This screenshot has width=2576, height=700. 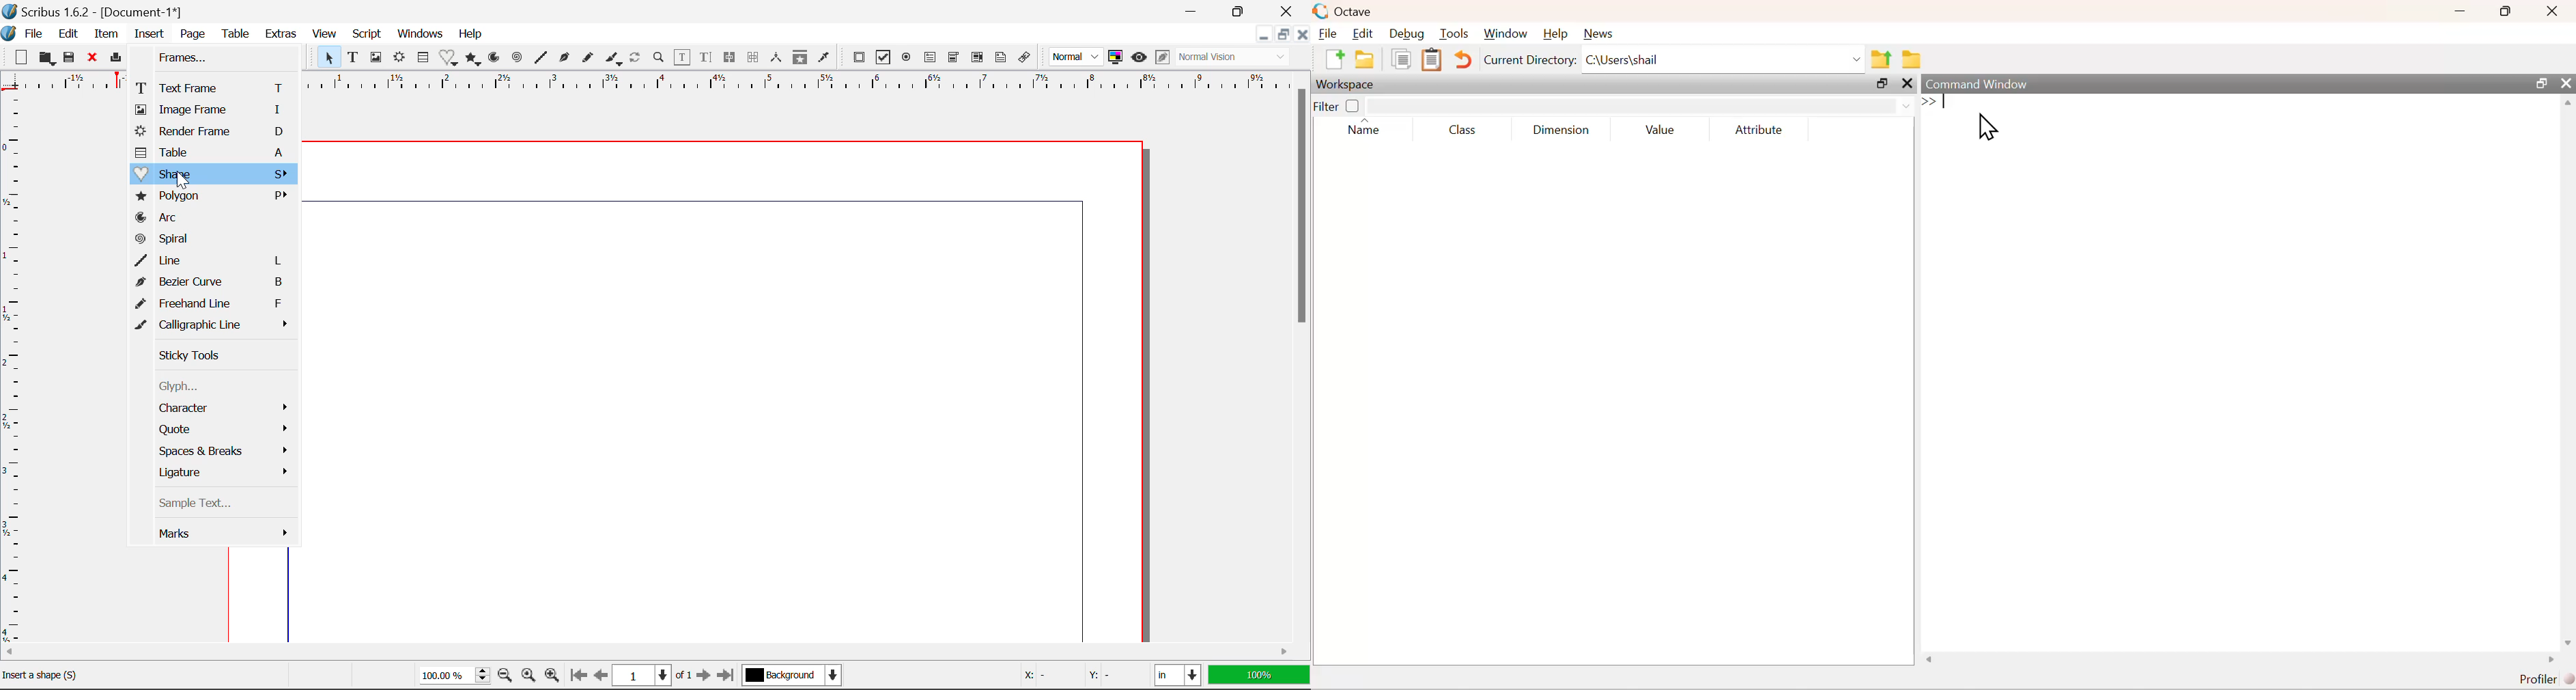 I want to click on Render Frame, so click(x=213, y=133).